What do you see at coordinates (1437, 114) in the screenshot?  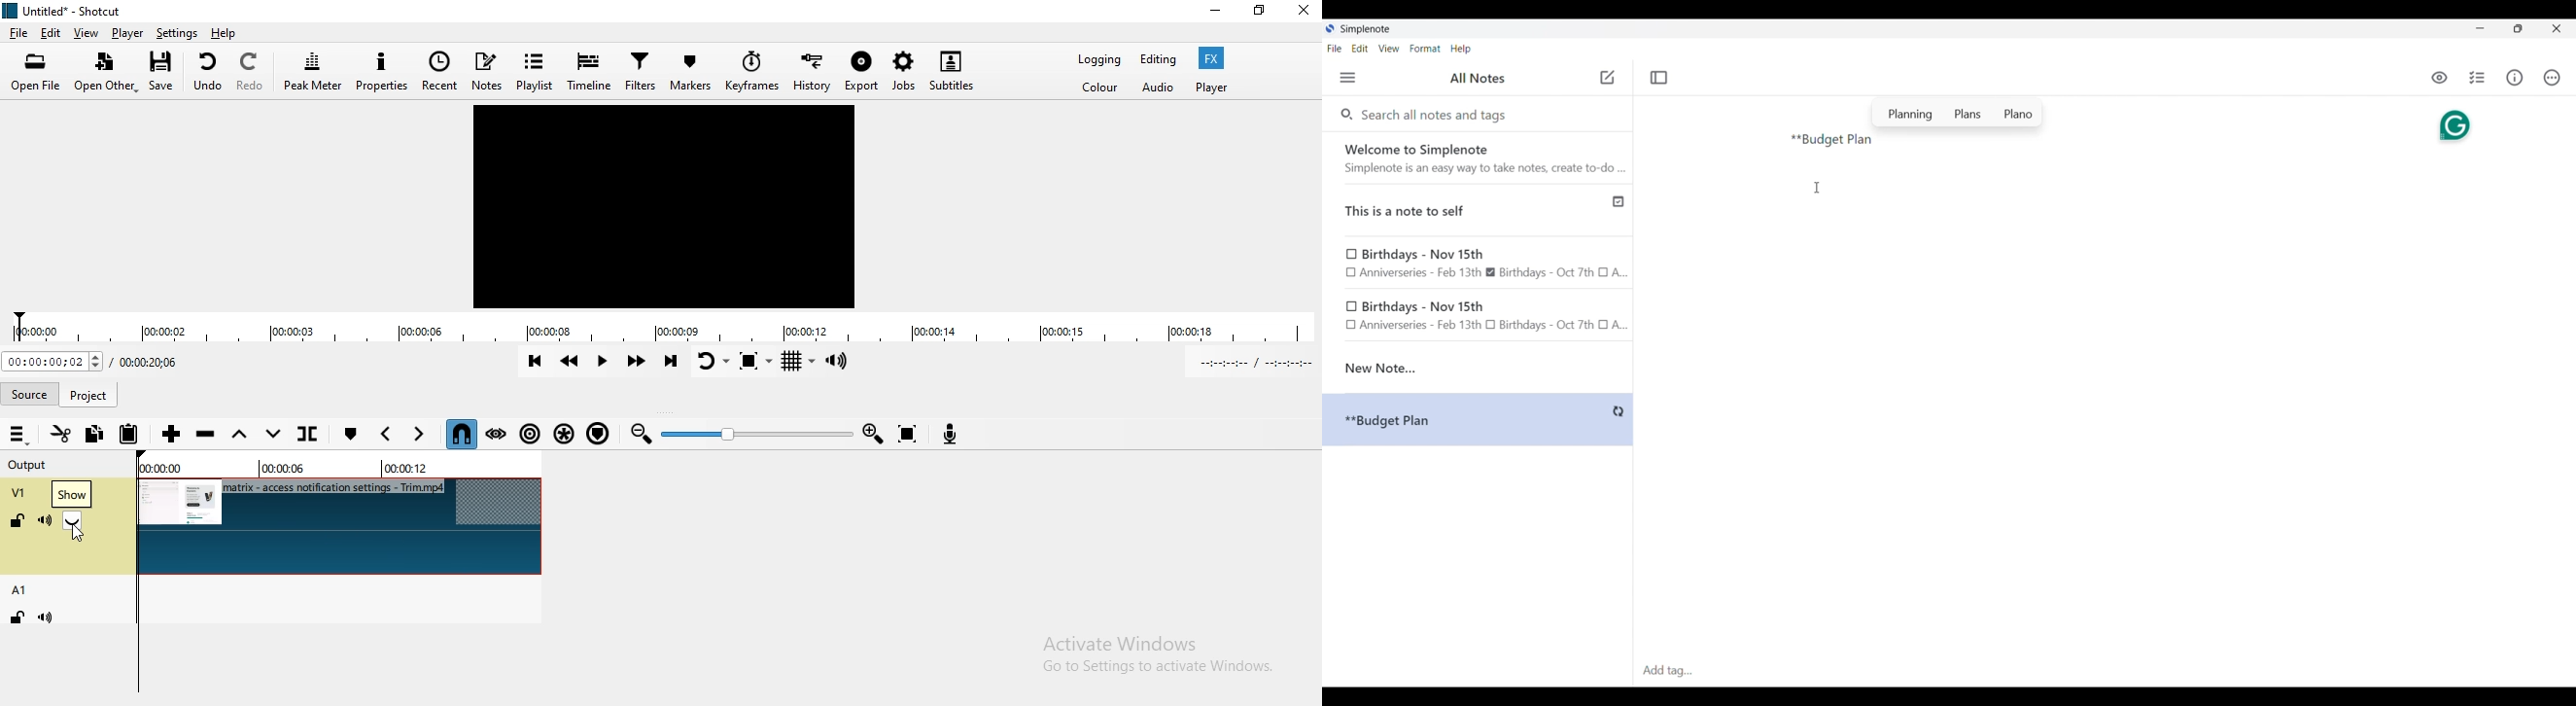 I see `Search all notes and tags` at bounding box center [1437, 114].